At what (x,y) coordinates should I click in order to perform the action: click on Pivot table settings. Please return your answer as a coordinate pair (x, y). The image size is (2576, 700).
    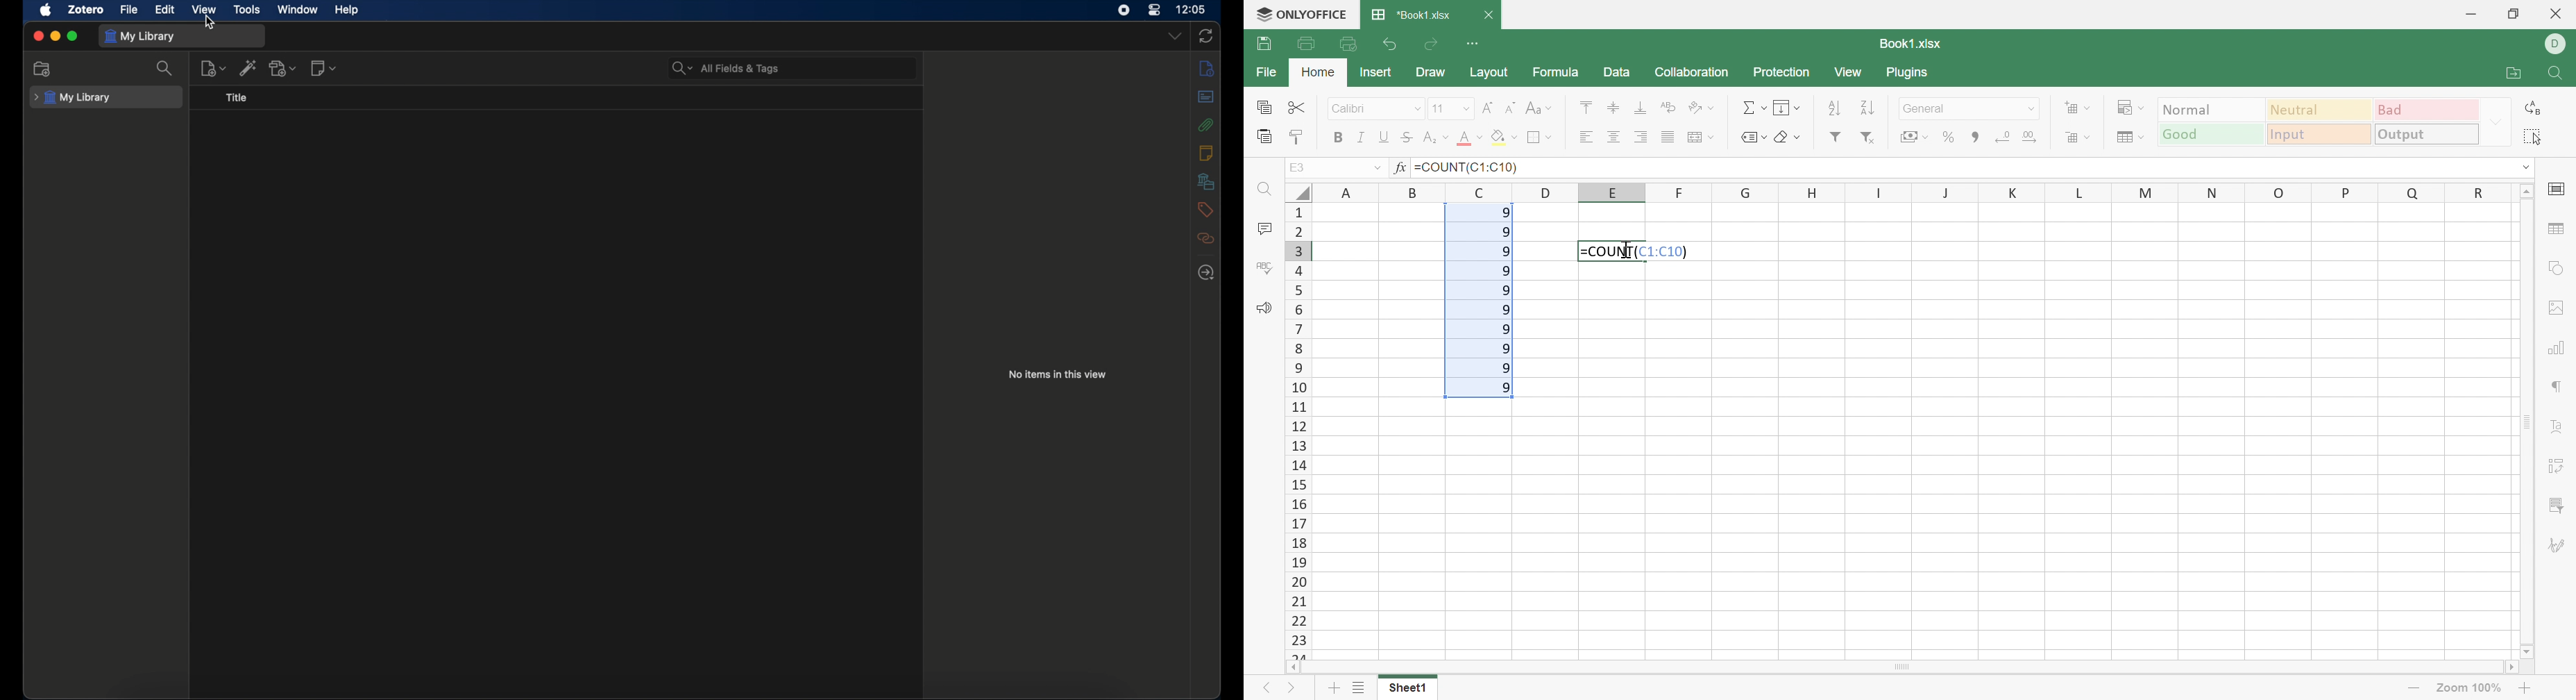
    Looking at the image, I should click on (2557, 467).